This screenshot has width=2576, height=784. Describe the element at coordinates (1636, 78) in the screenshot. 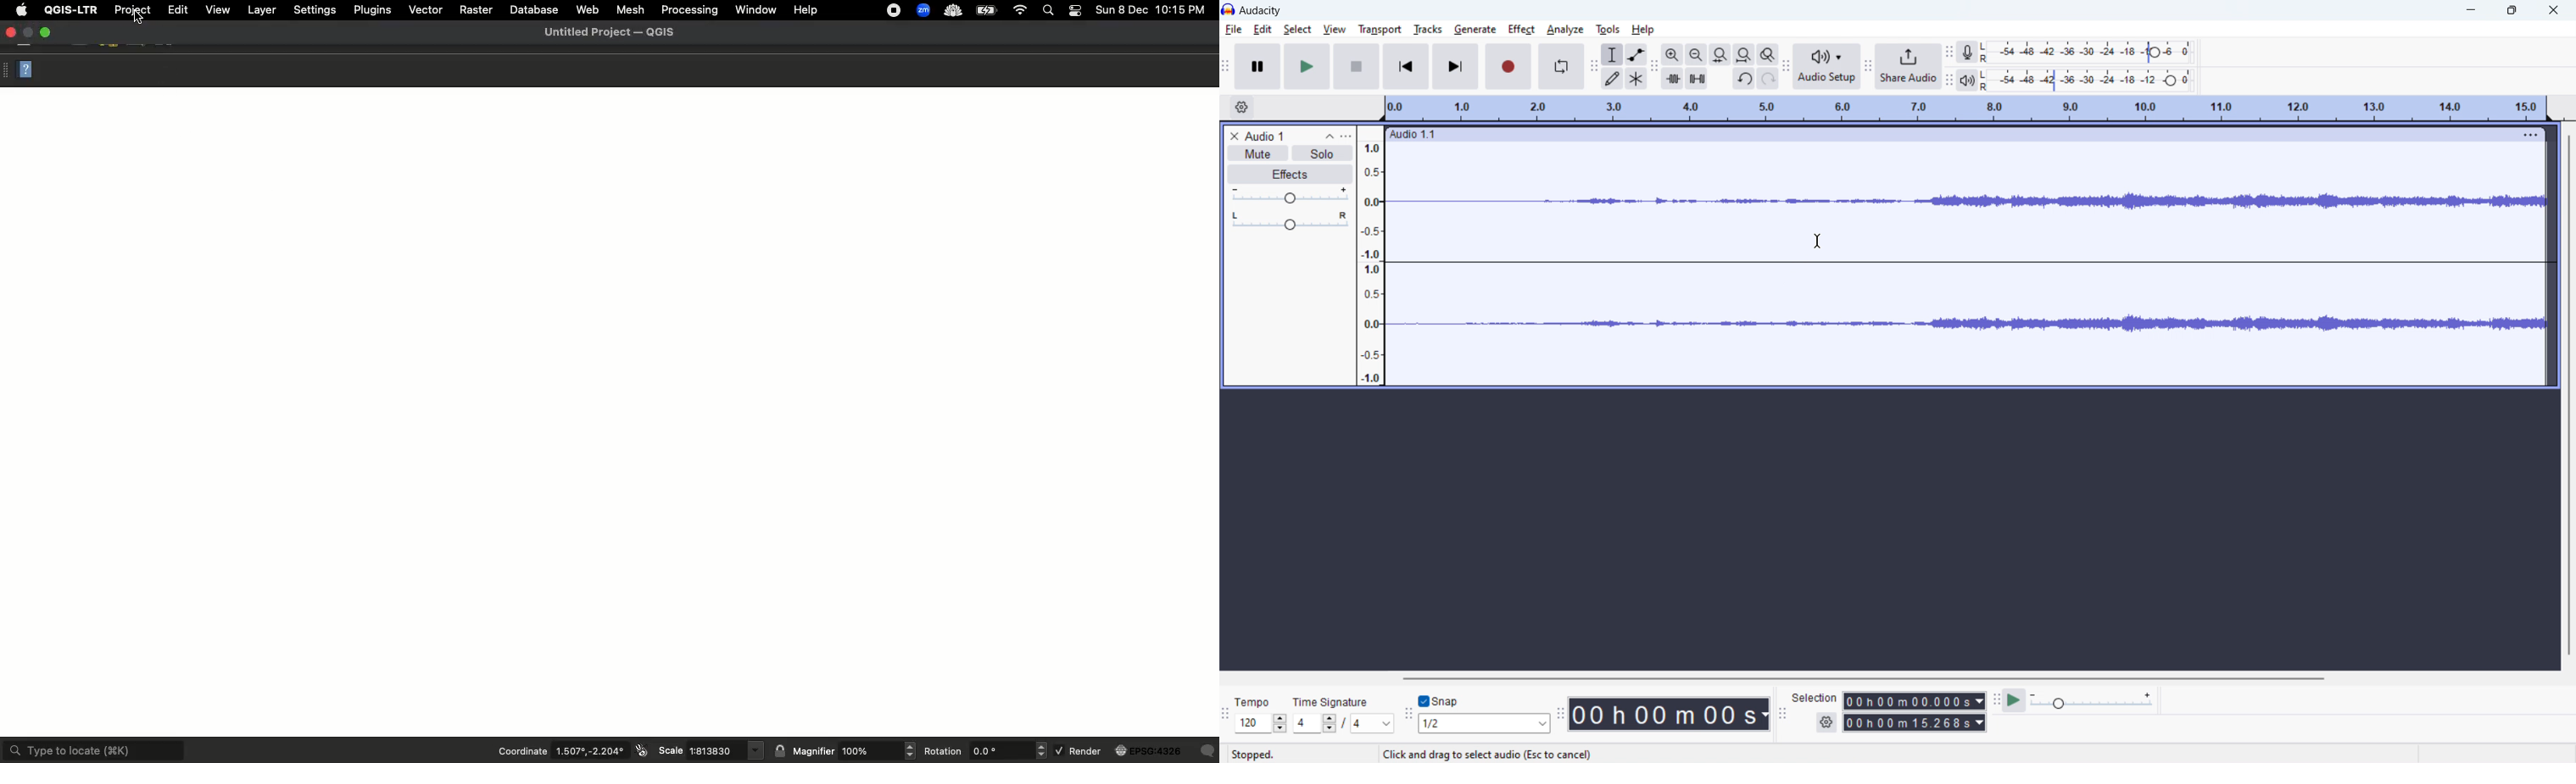

I see `multi tool` at that location.